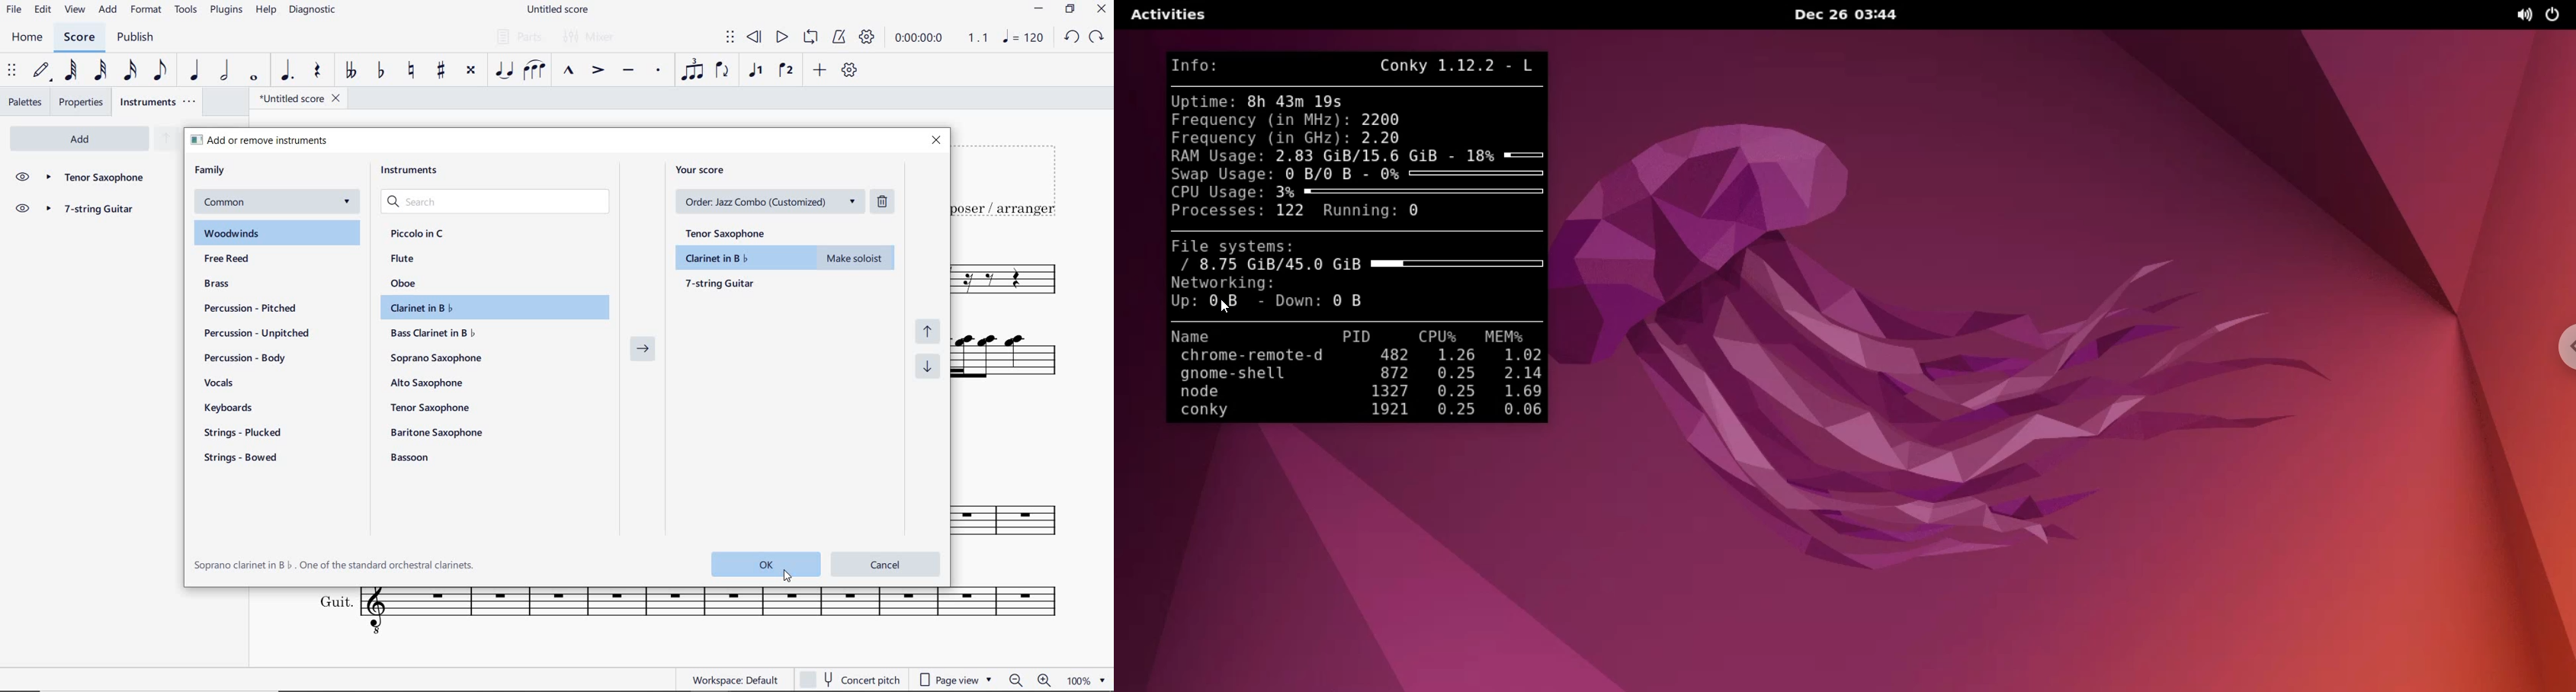 This screenshot has height=700, width=2576. Describe the element at coordinates (820, 71) in the screenshot. I see `ADD` at that location.